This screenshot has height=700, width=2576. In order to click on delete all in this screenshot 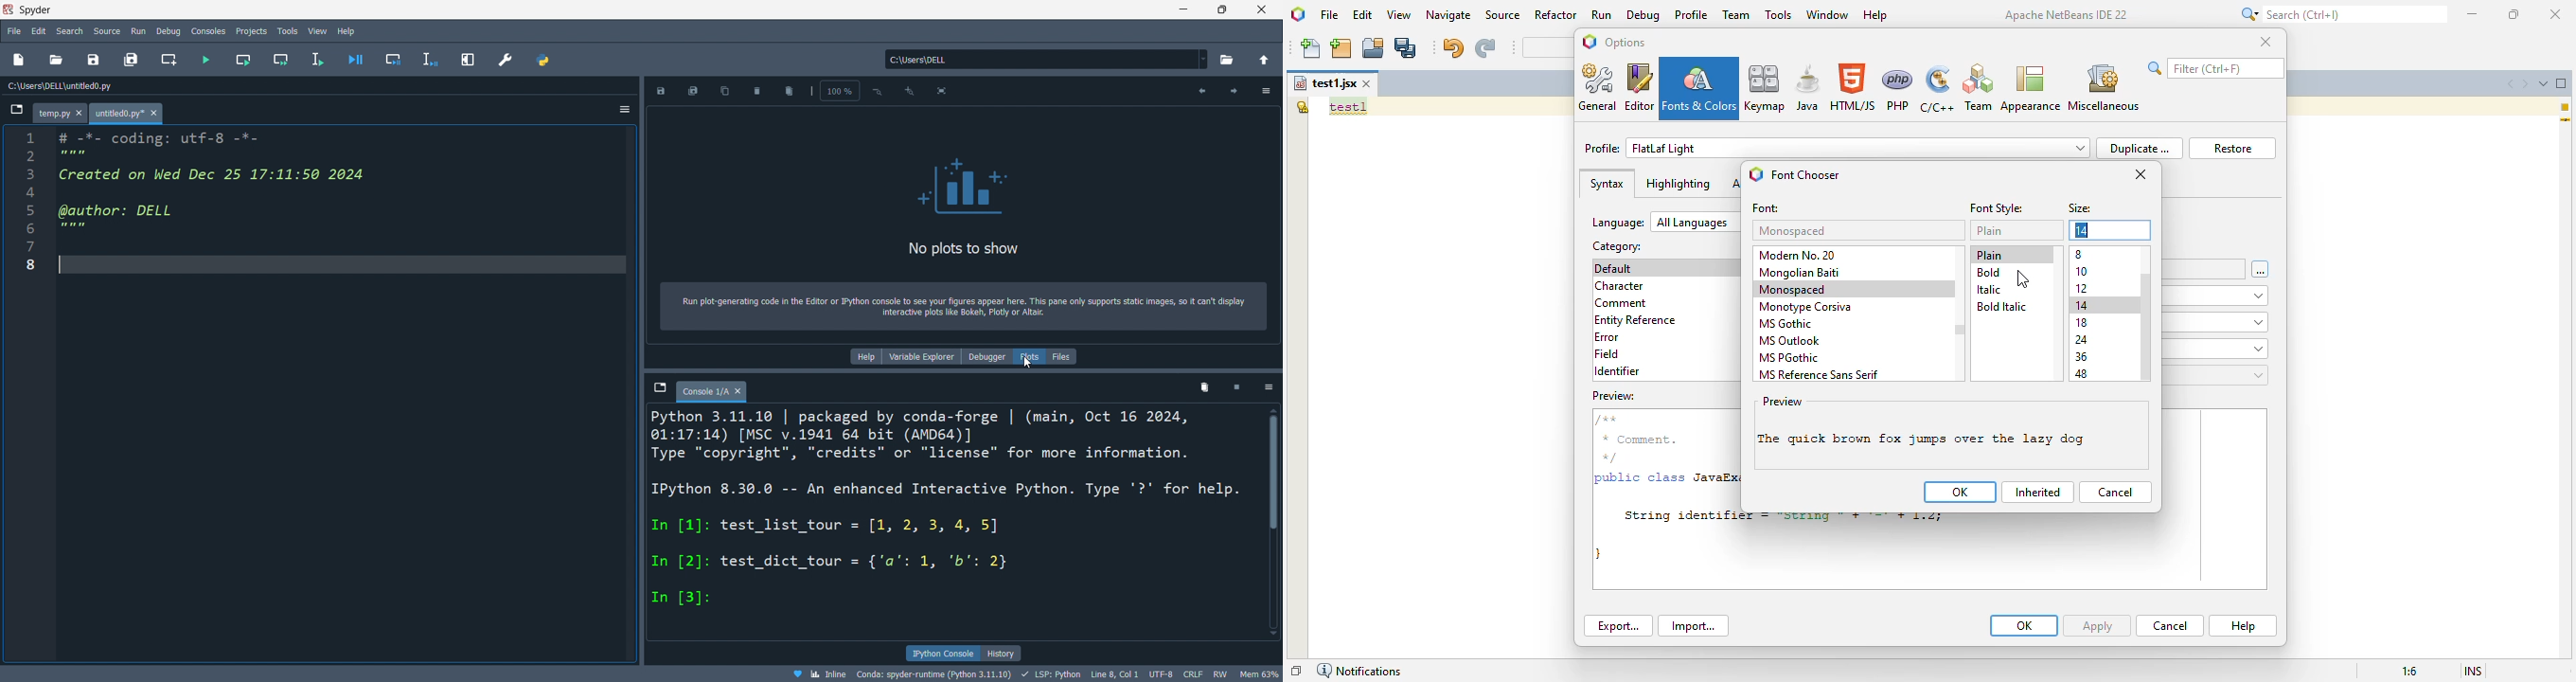, I will do `click(792, 90)`.